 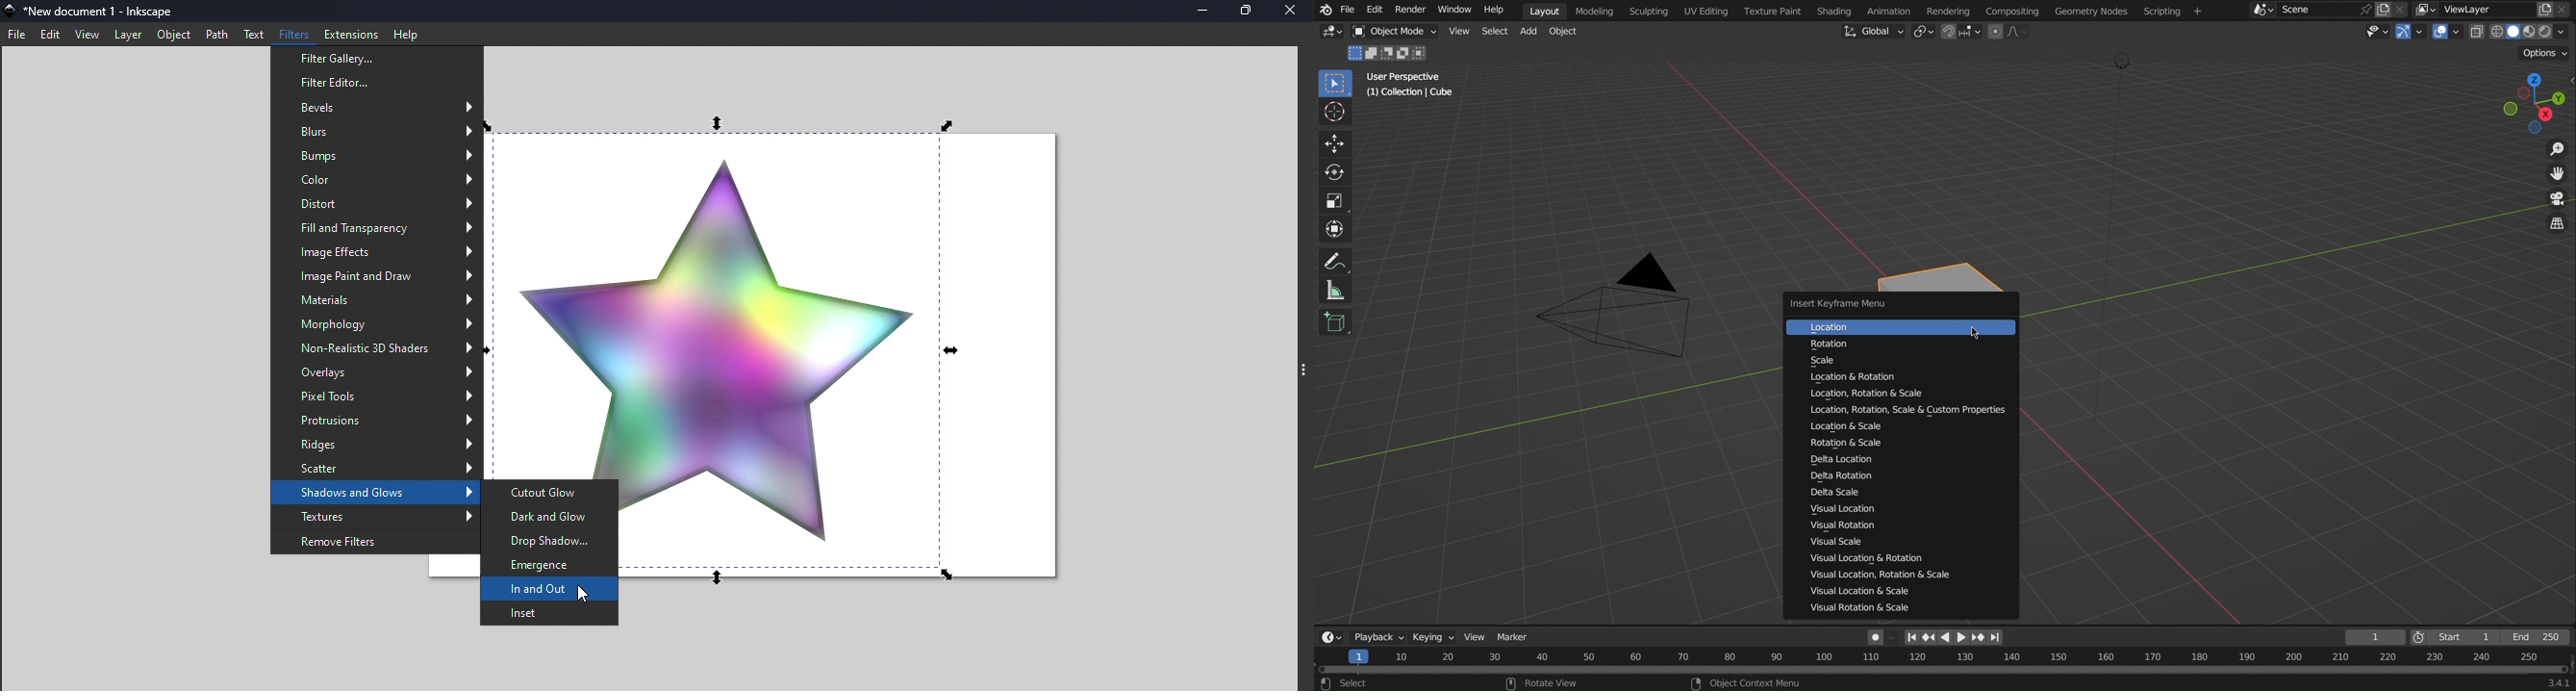 I want to click on Blurs, so click(x=377, y=132).